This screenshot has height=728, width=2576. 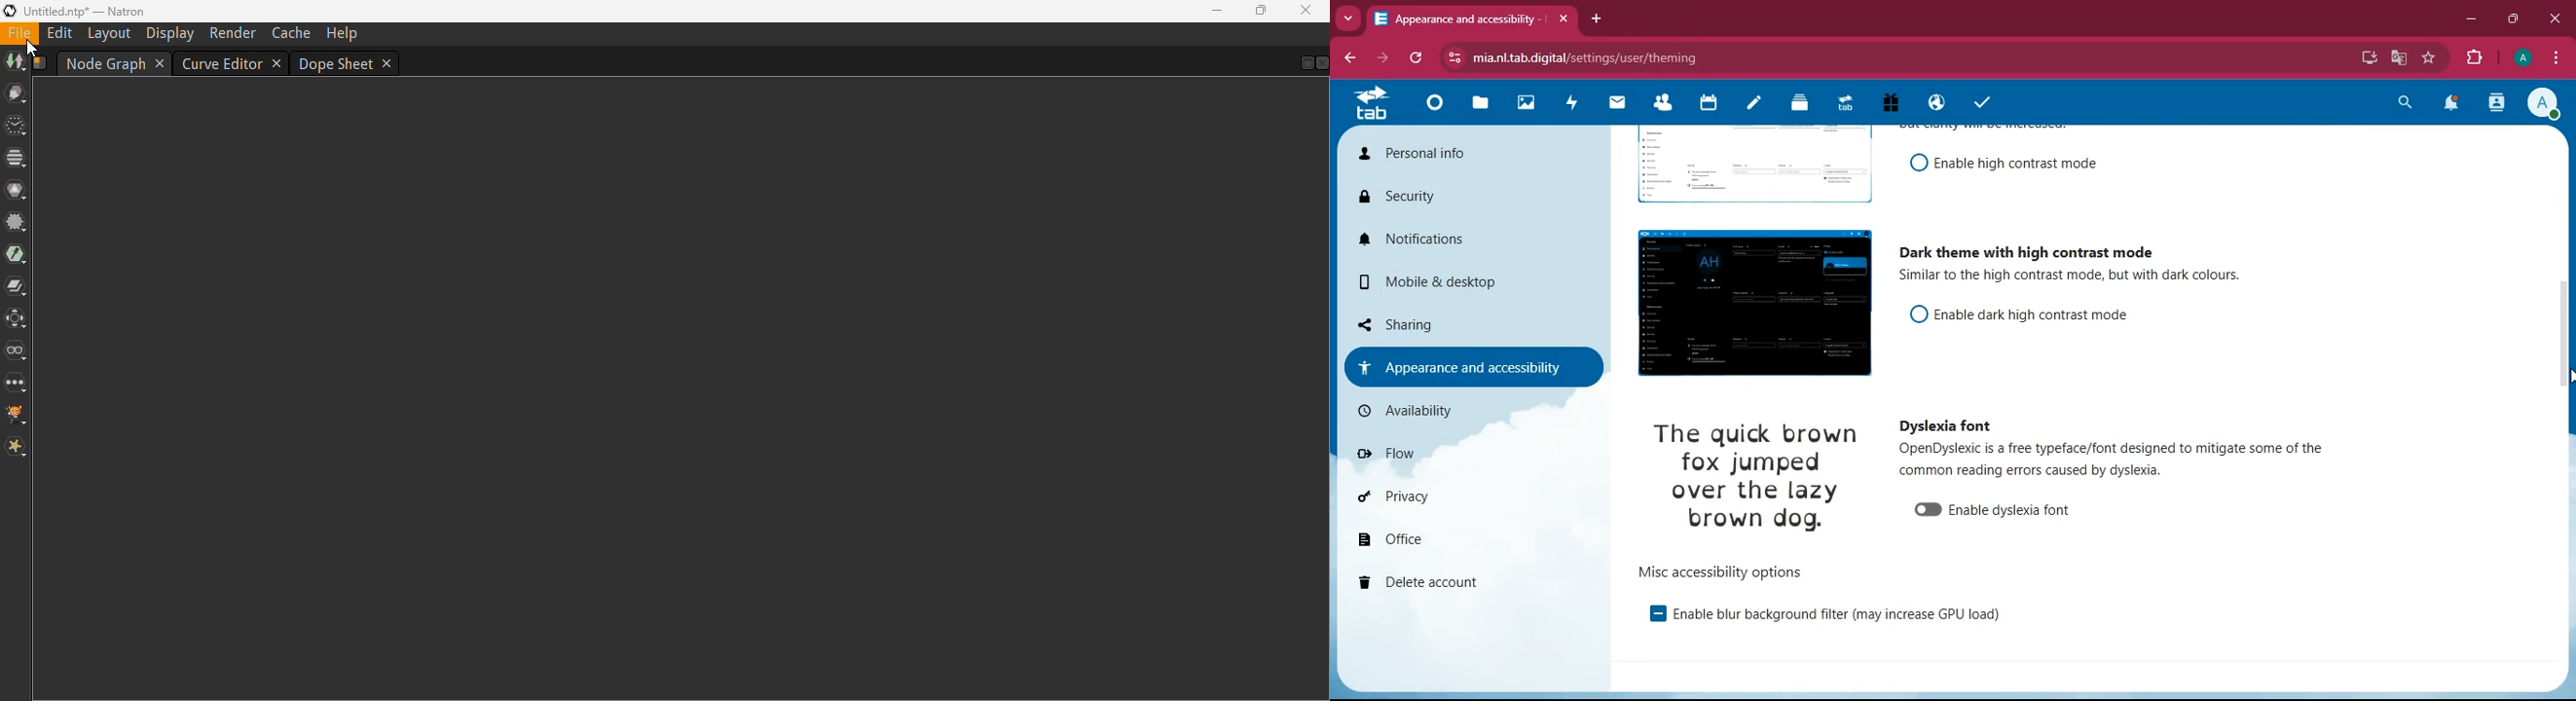 What do you see at coordinates (17, 447) in the screenshot?
I see `Extra` at bounding box center [17, 447].